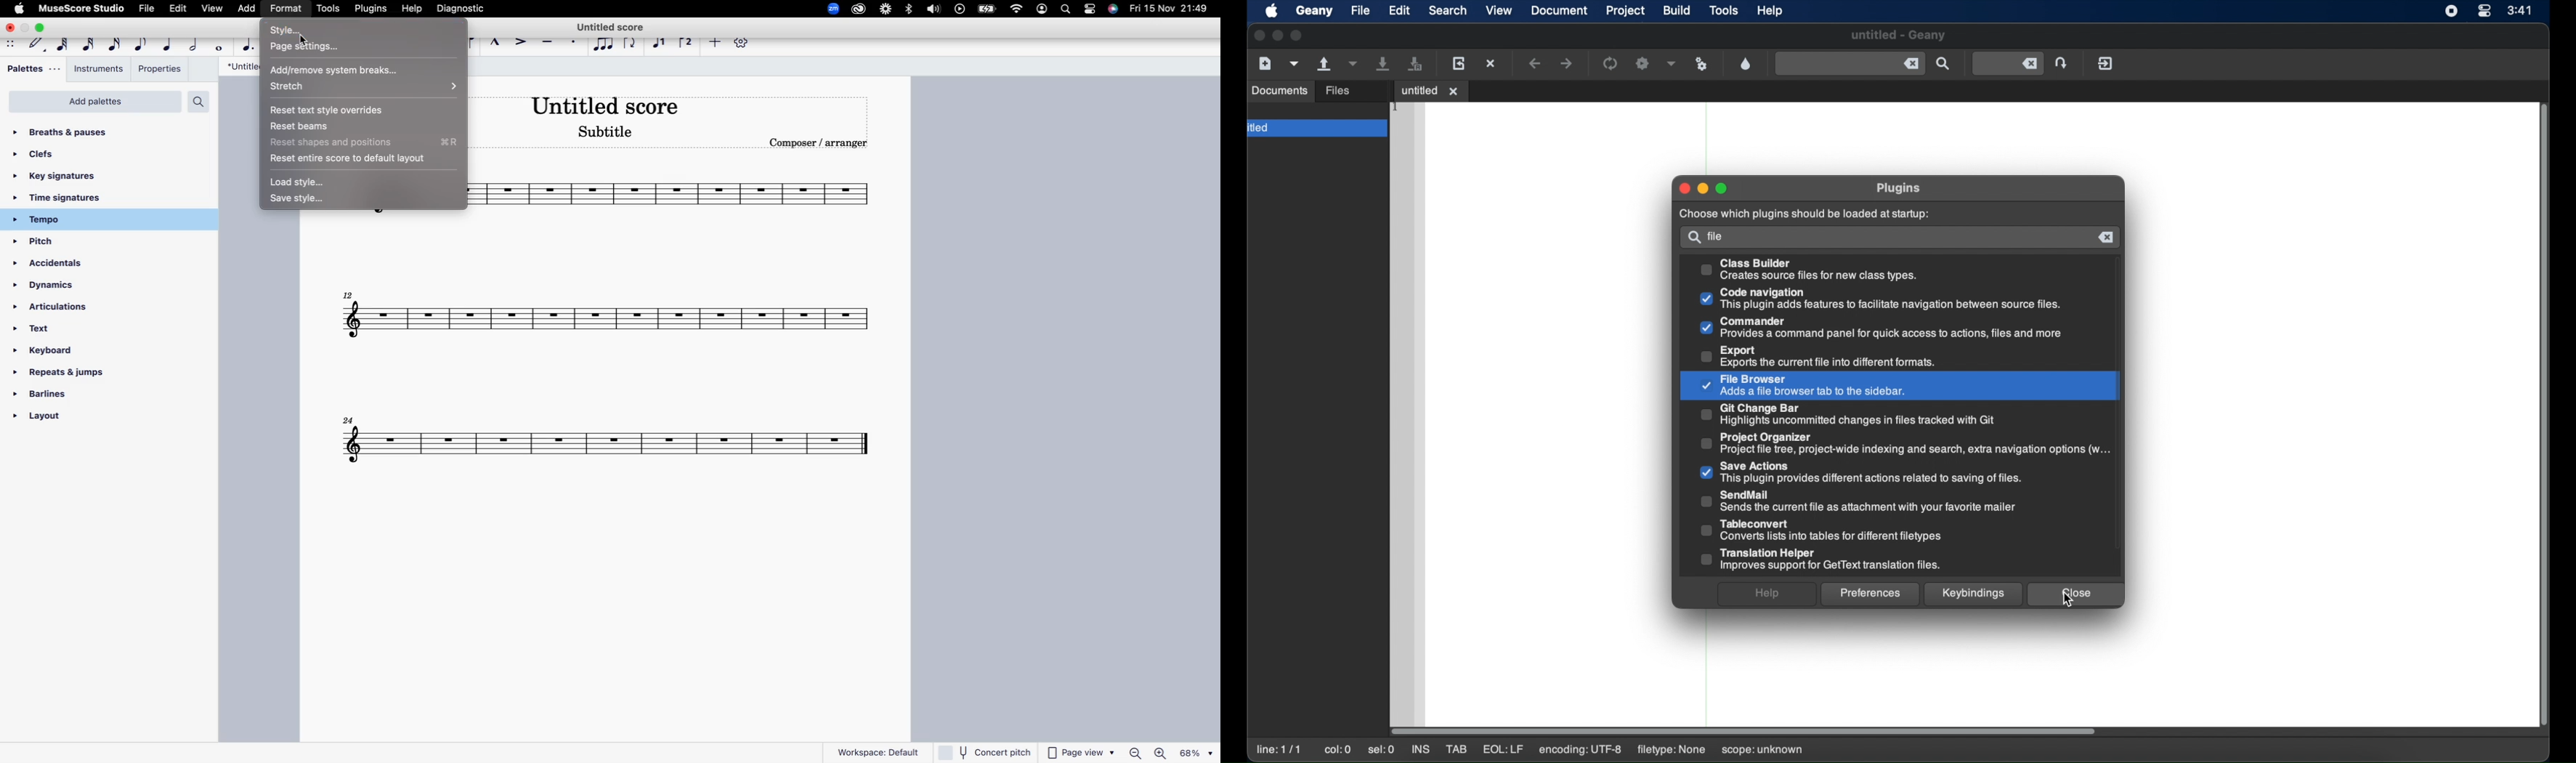 The height and width of the screenshot is (784, 2576). Describe the element at coordinates (18, 8) in the screenshot. I see `apple` at that location.